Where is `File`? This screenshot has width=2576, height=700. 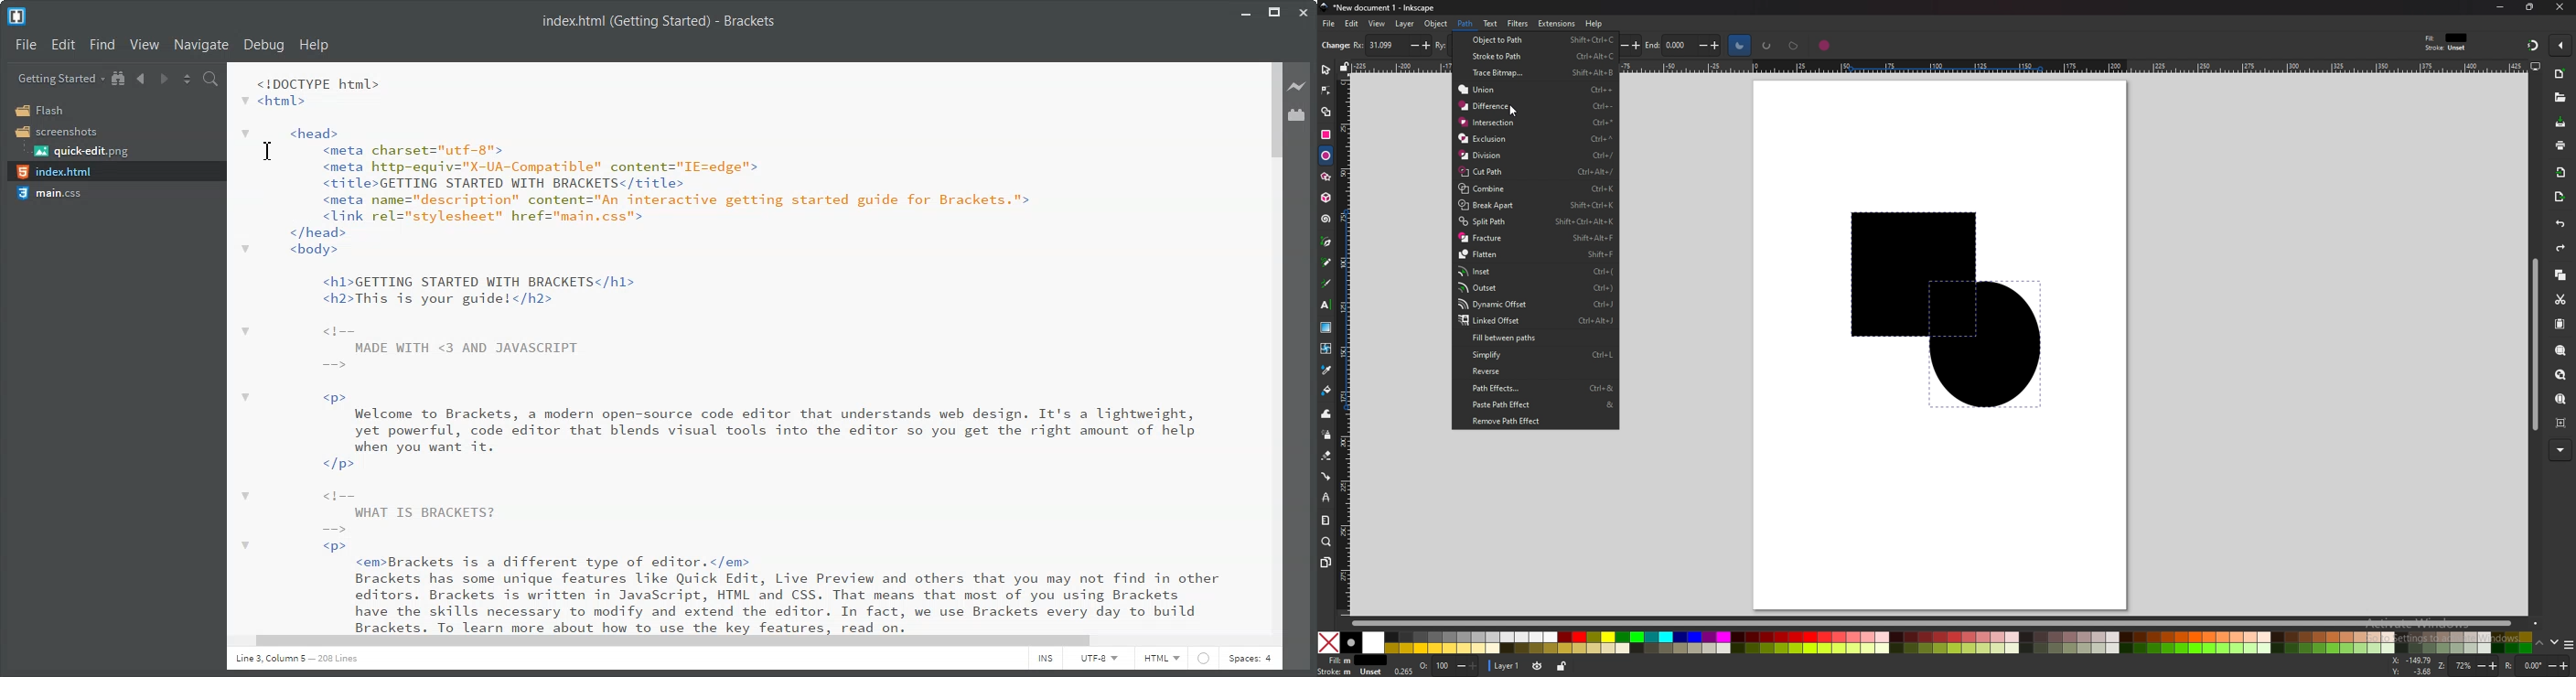
File is located at coordinates (26, 45).